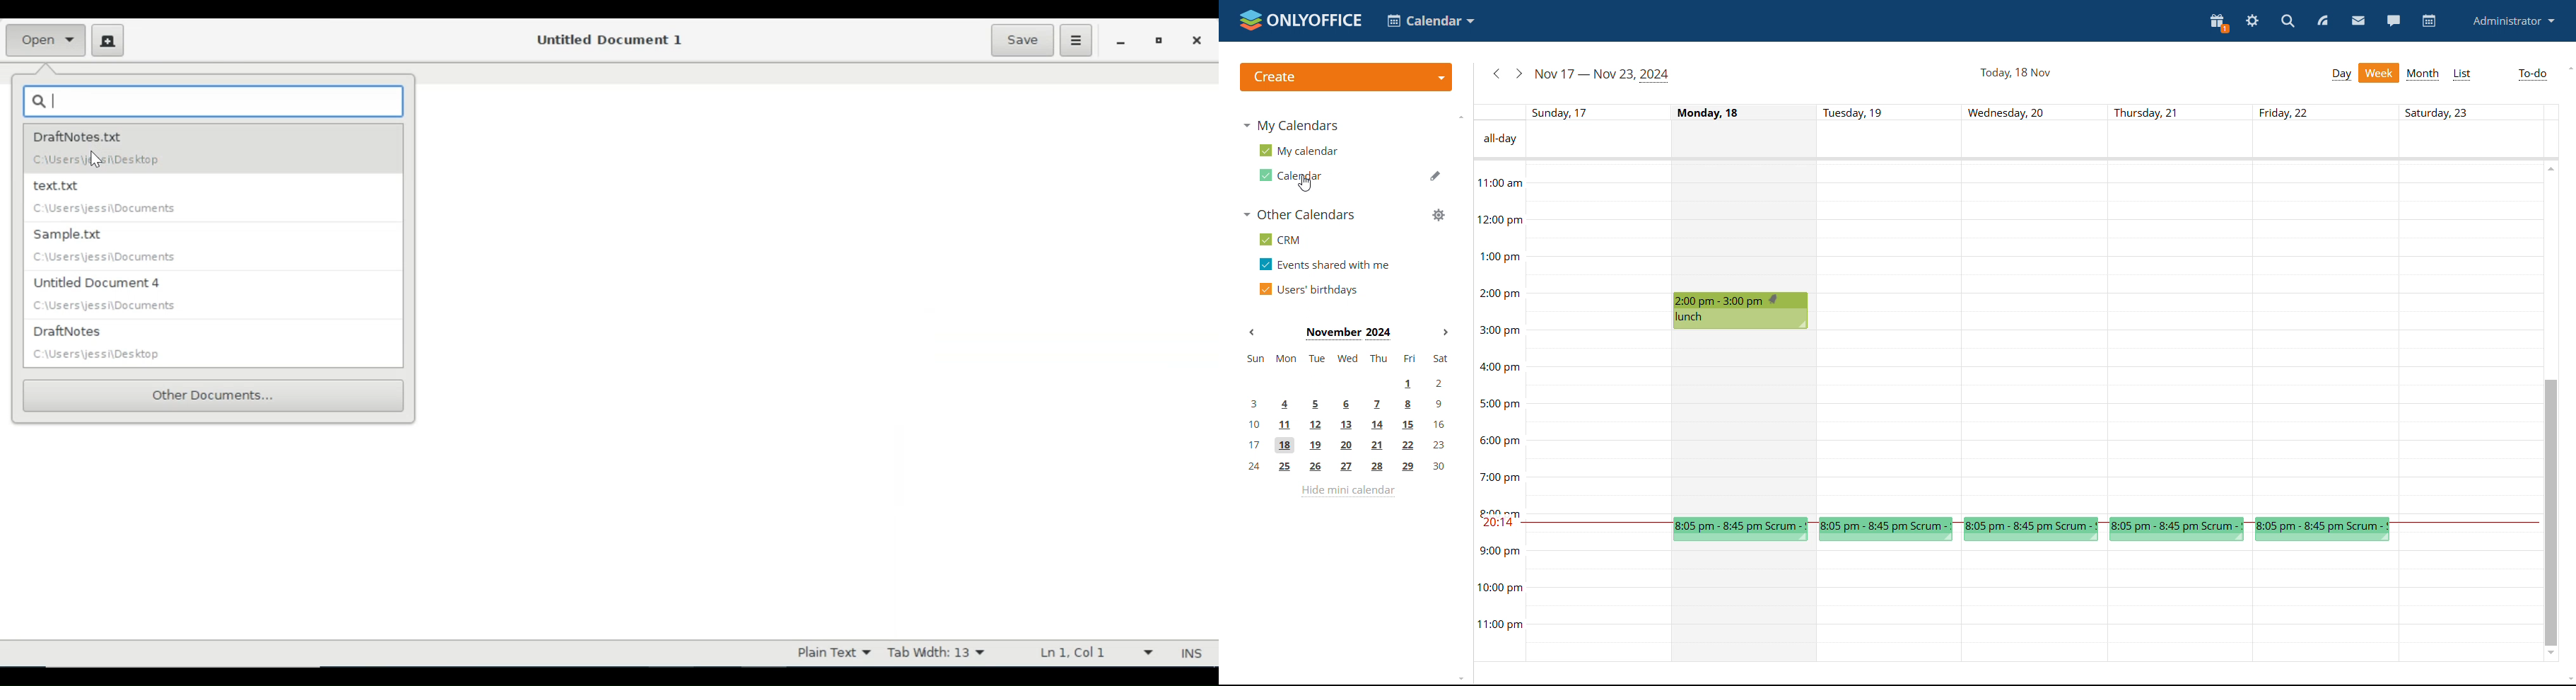  Describe the element at coordinates (2325, 337) in the screenshot. I see `friday` at that location.